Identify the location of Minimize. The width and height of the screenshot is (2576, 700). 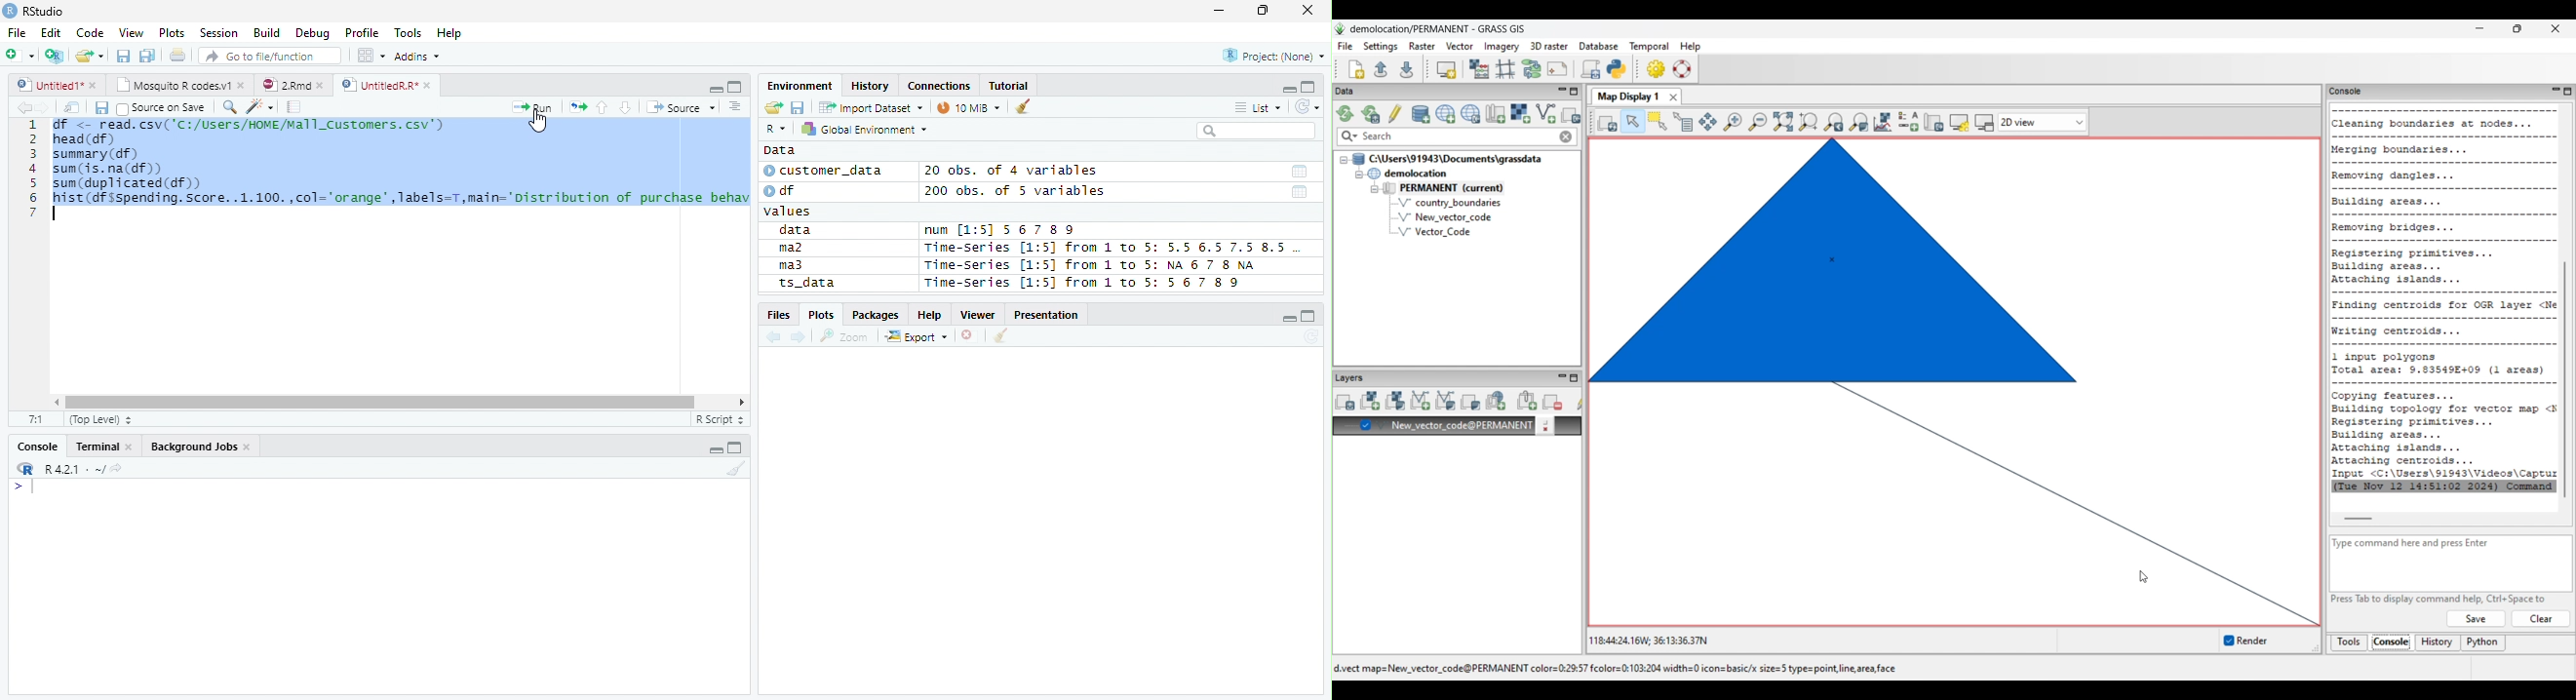
(714, 88).